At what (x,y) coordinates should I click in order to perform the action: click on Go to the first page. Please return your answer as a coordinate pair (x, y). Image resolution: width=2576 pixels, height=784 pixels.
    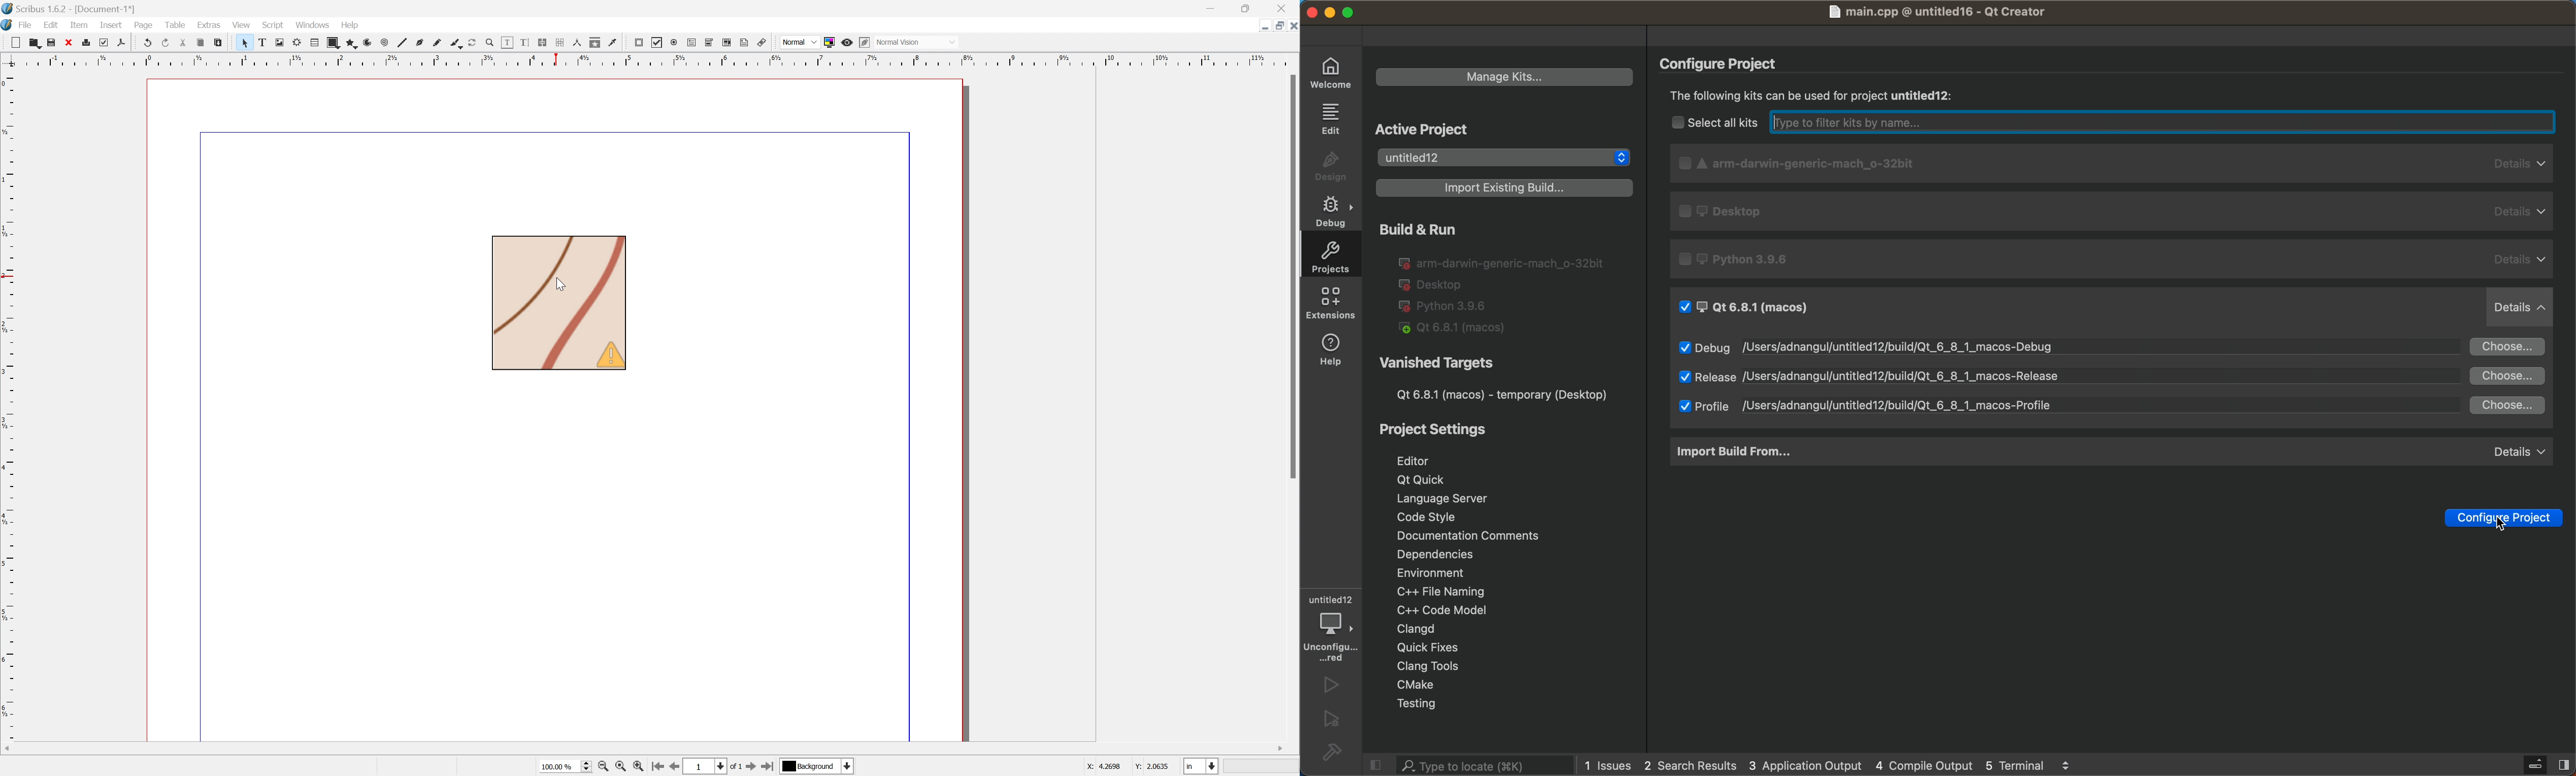
    Looking at the image, I should click on (659, 768).